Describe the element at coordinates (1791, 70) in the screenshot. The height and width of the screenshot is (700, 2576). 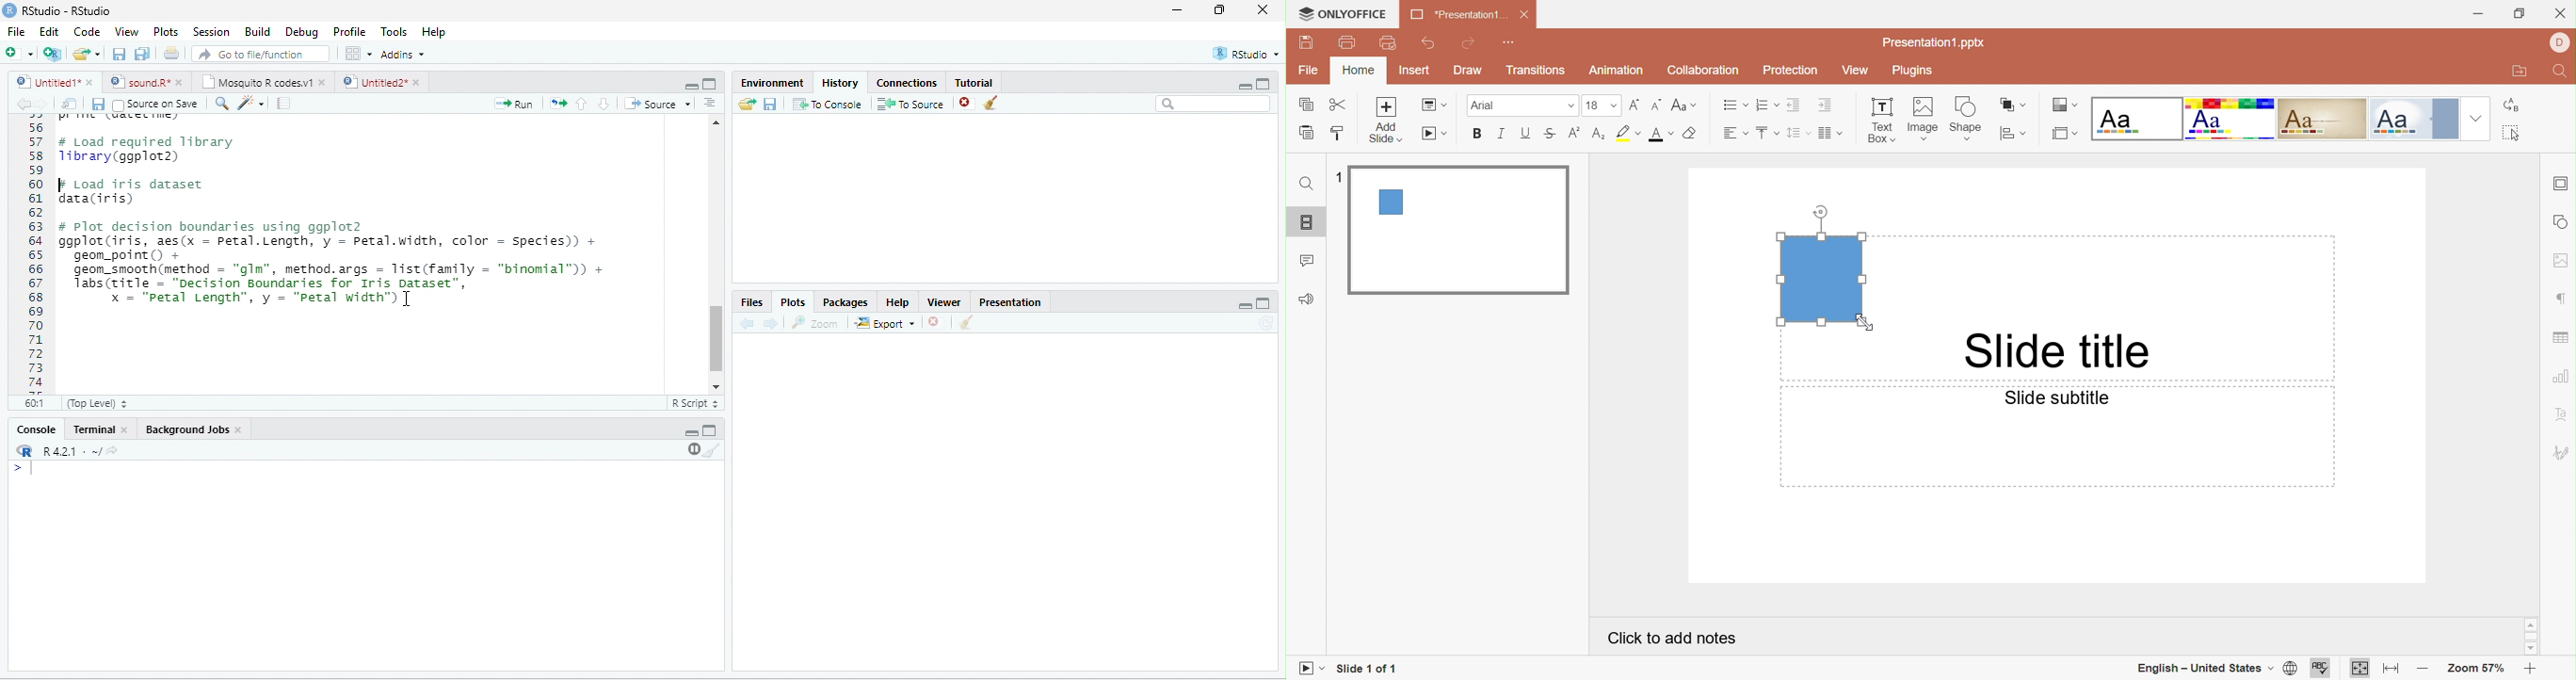
I see `Protection` at that location.